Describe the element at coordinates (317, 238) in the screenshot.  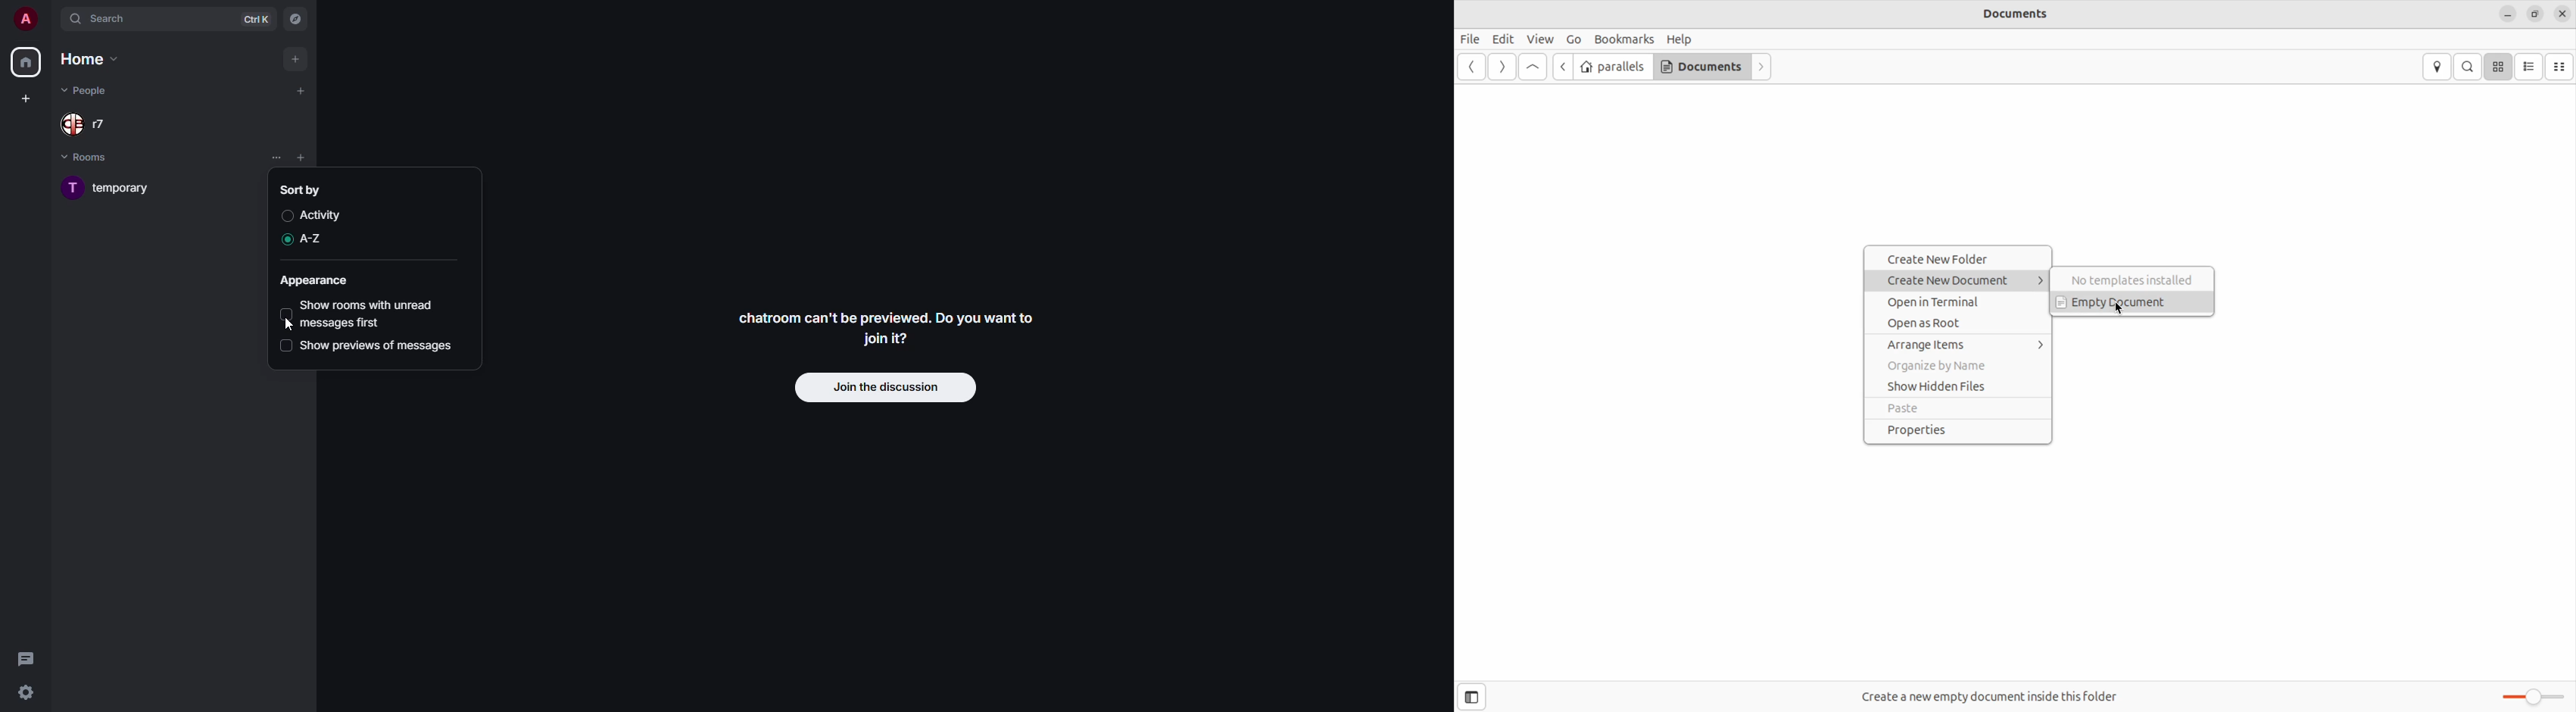
I see `a-z` at that location.